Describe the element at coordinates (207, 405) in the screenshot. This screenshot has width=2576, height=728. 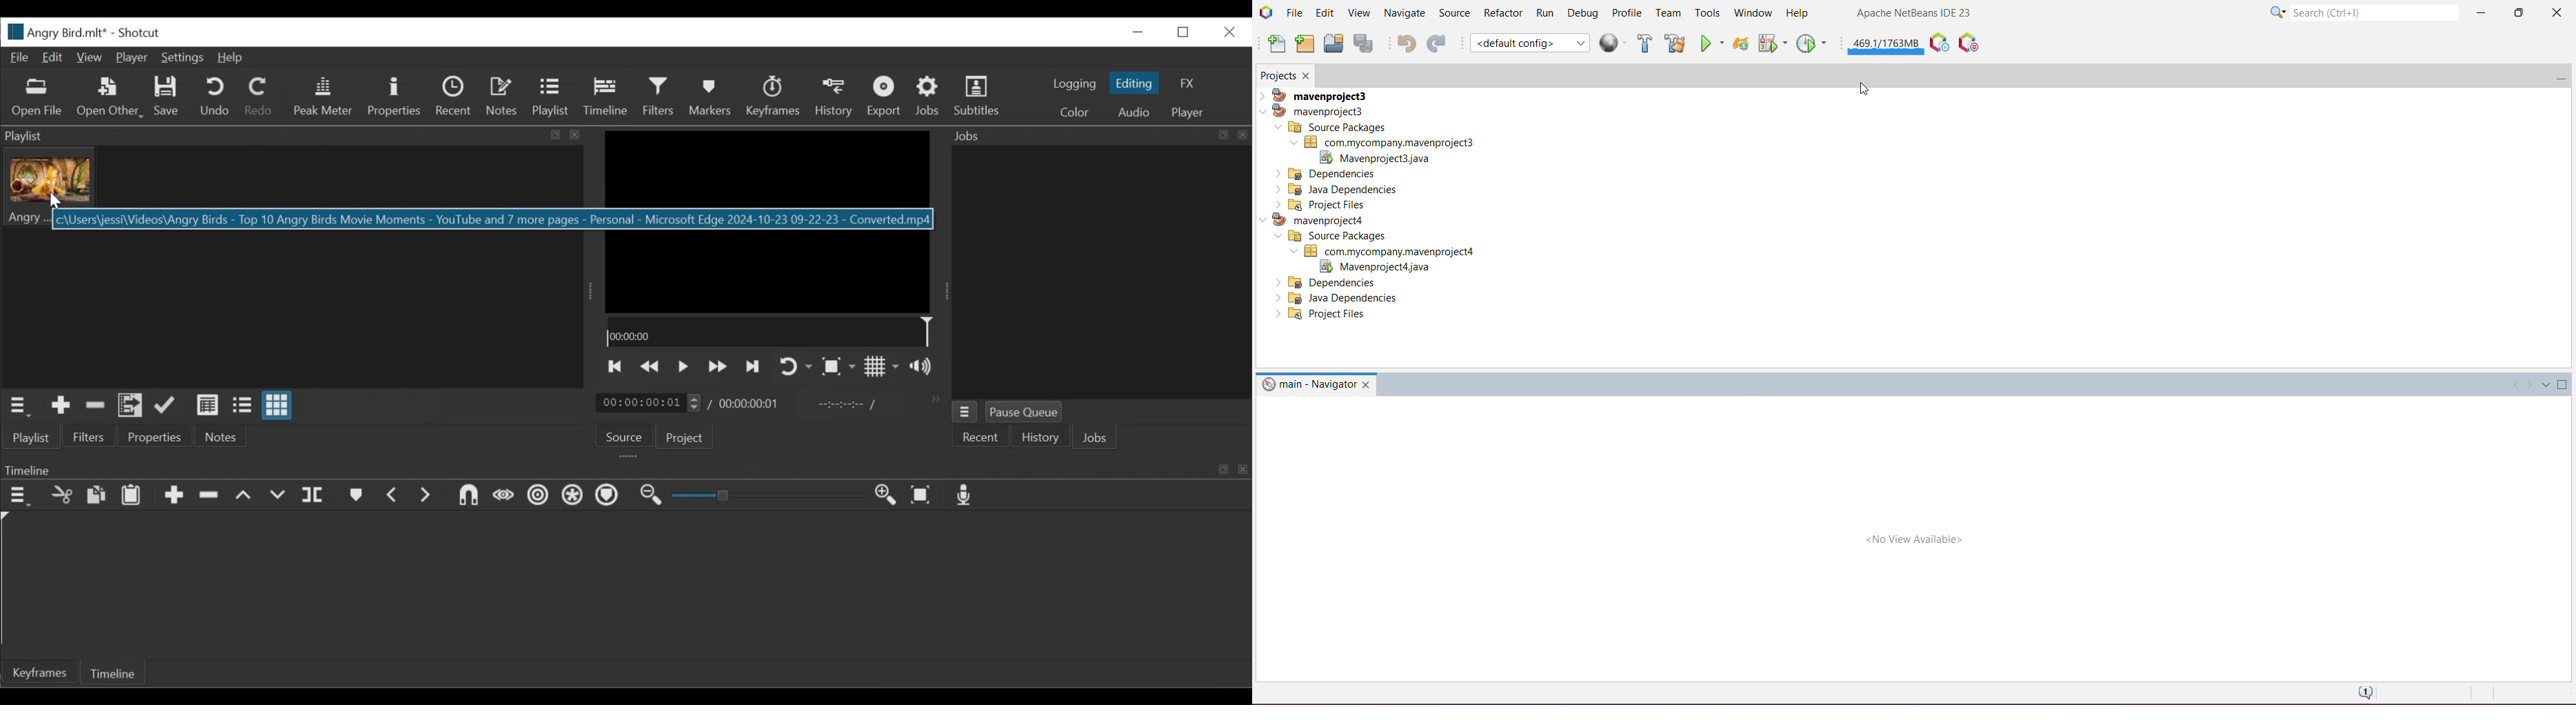
I see `View as details` at that location.